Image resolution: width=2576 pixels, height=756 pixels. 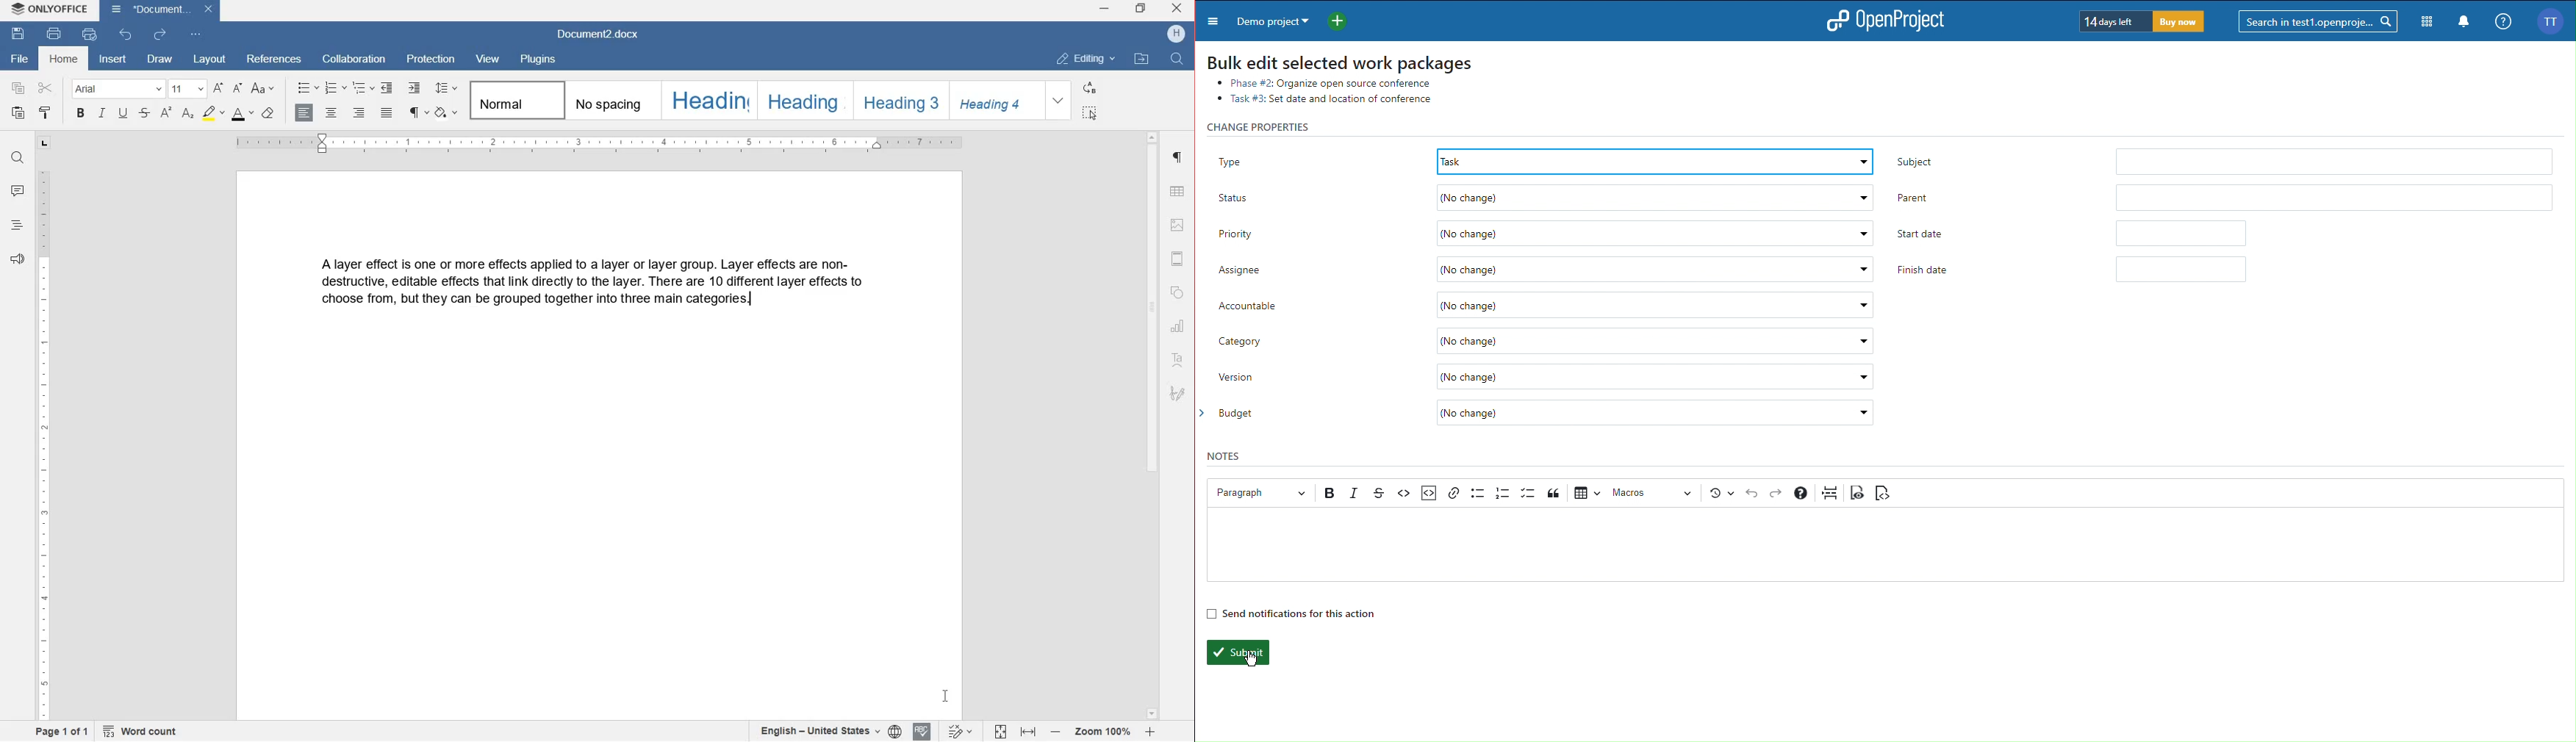 What do you see at coordinates (166, 113) in the screenshot?
I see `SUPERSCRIPT` at bounding box center [166, 113].